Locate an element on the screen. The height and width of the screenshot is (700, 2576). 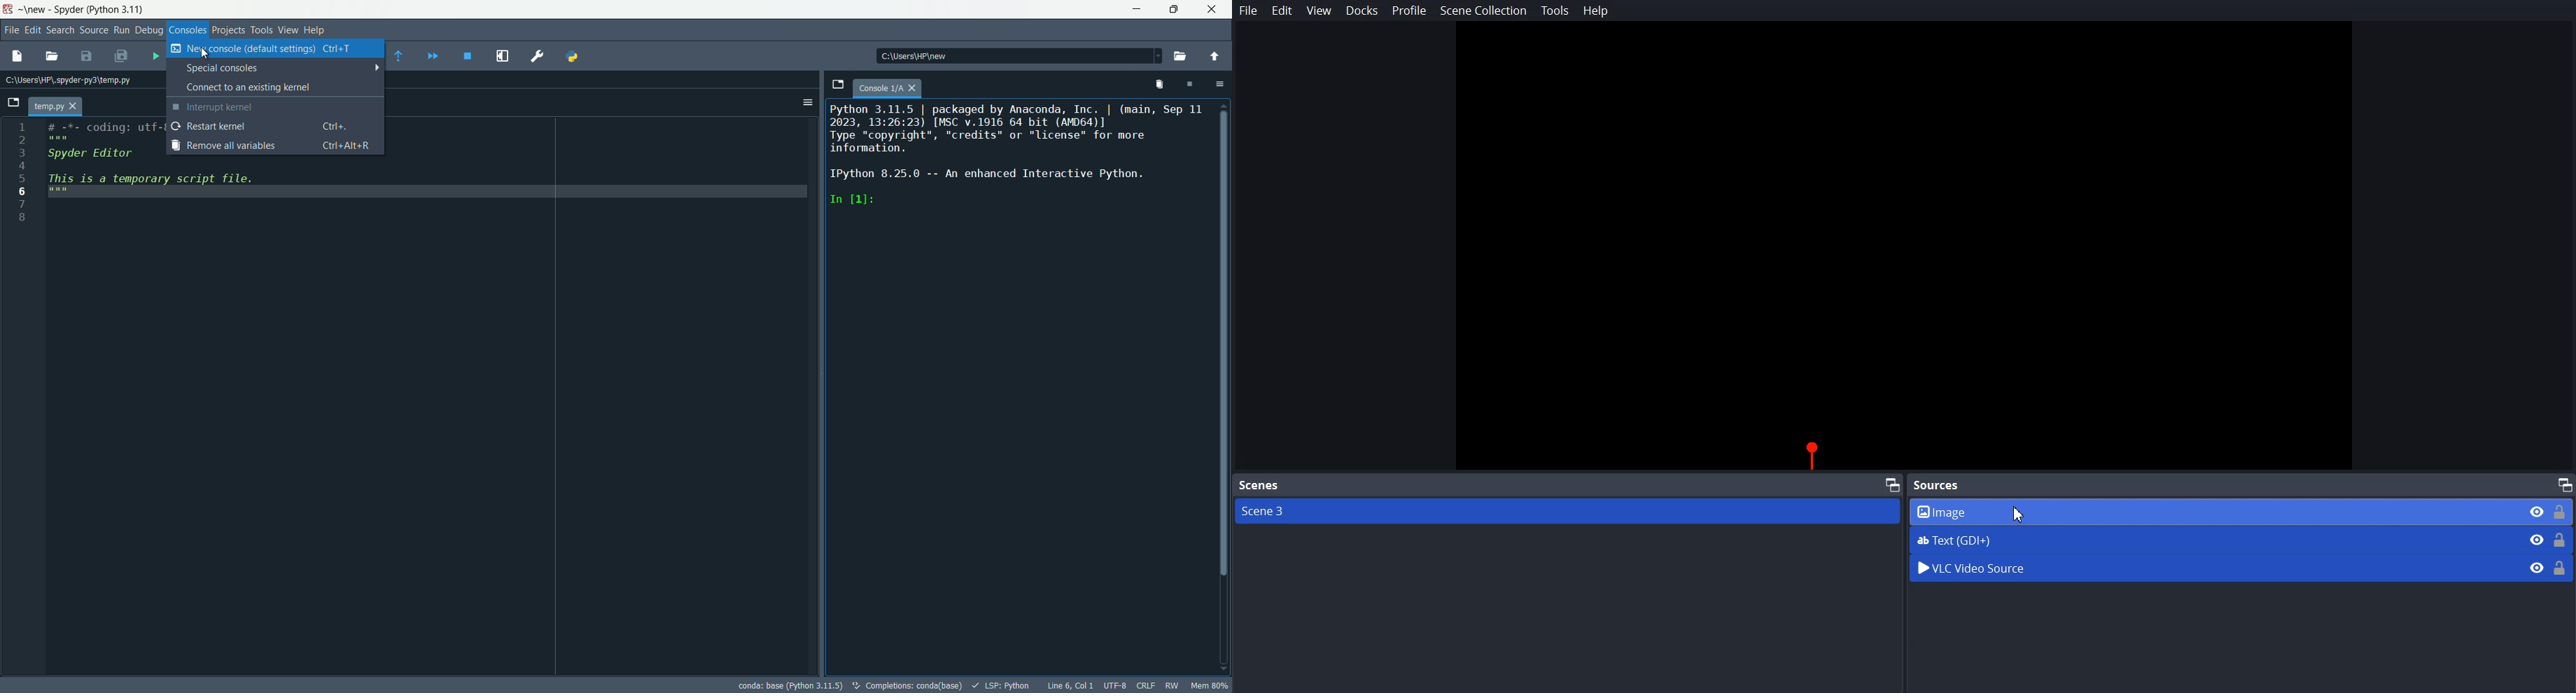
options is located at coordinates (807, 103).